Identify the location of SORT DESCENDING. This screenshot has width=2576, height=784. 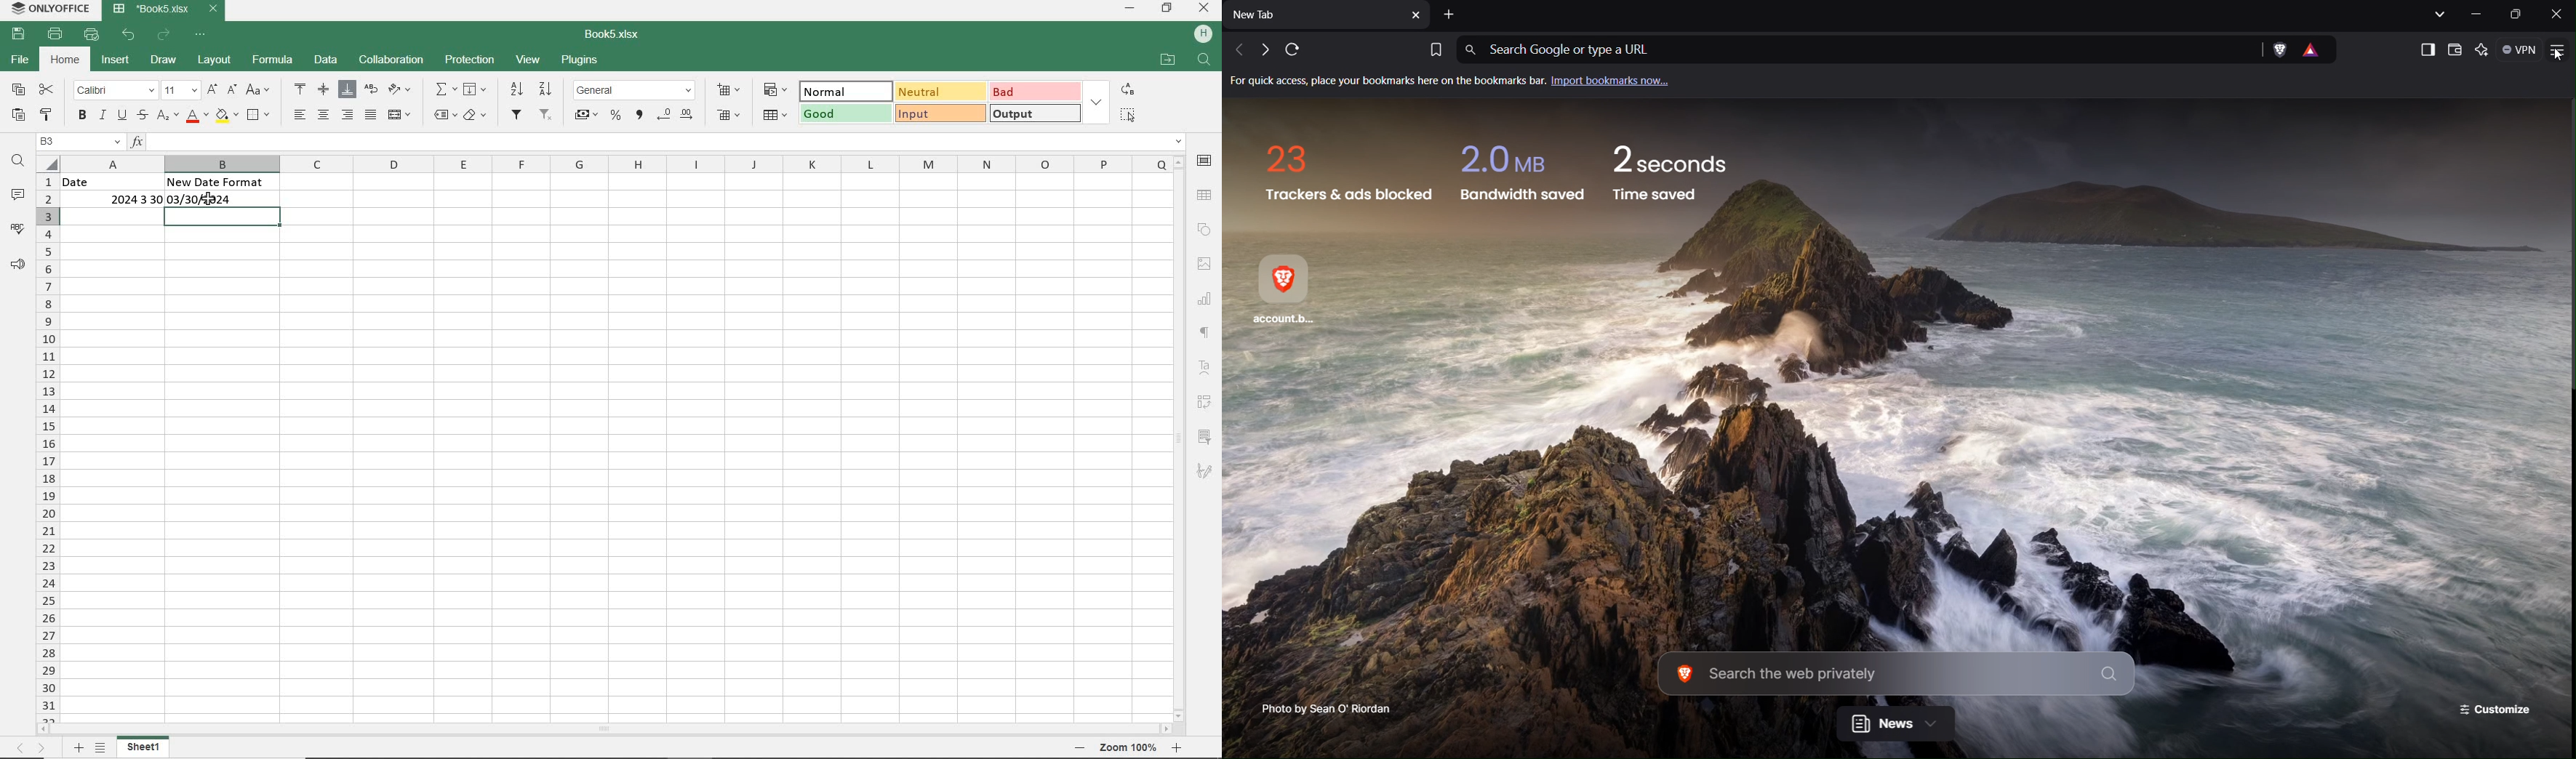
(545, 89).